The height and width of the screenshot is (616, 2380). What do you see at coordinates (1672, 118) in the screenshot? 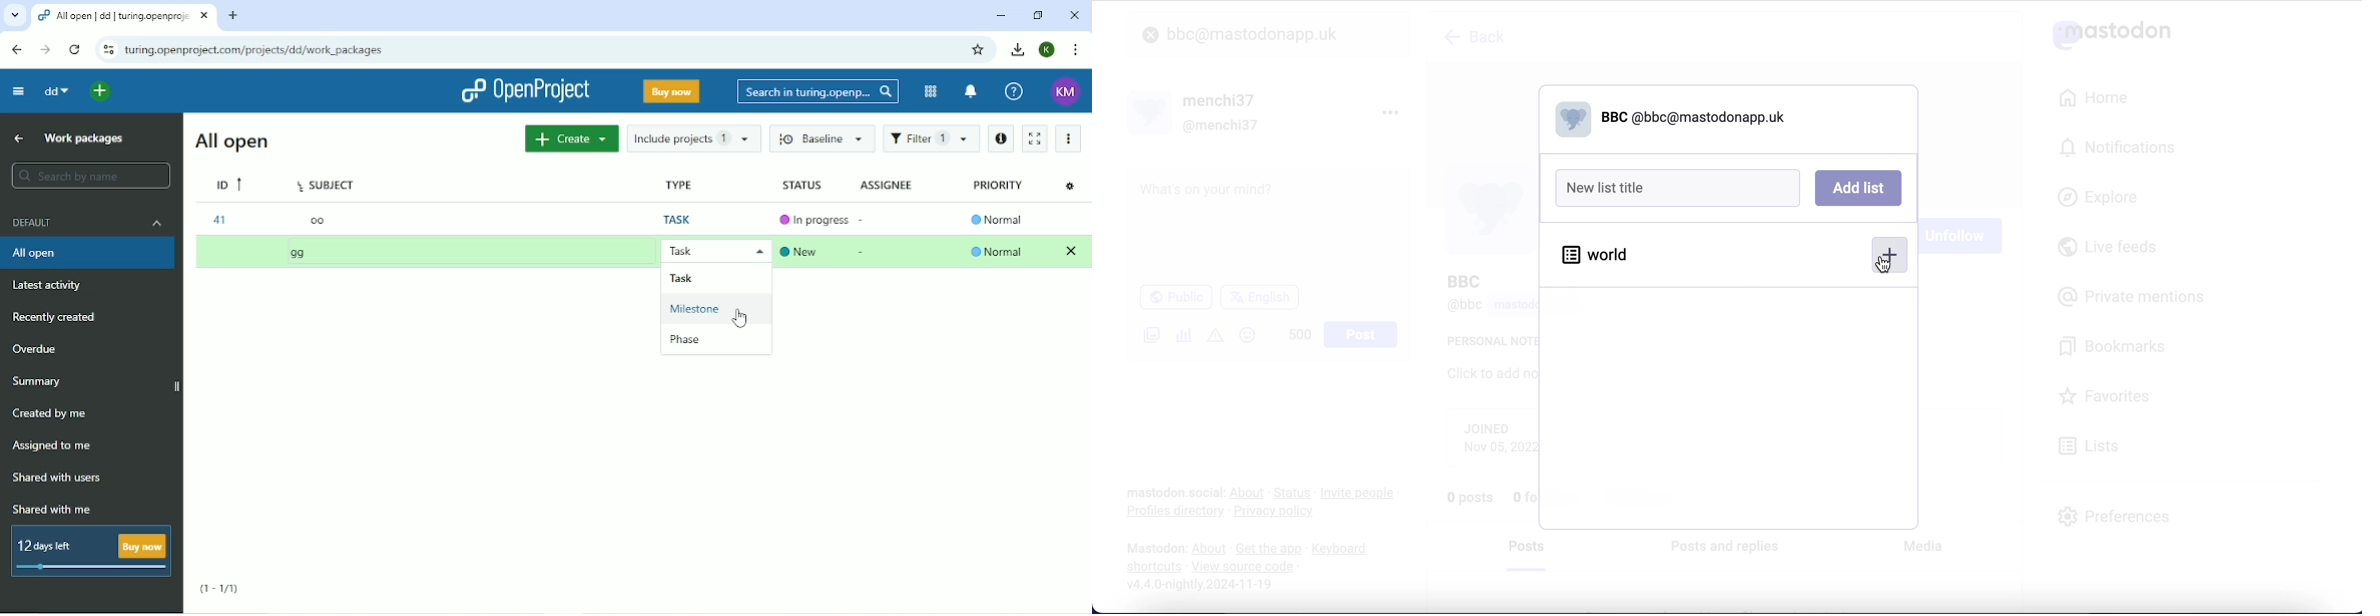
I see `@bbc@mastodonapp.uk` at bounding box center [1672, 118].